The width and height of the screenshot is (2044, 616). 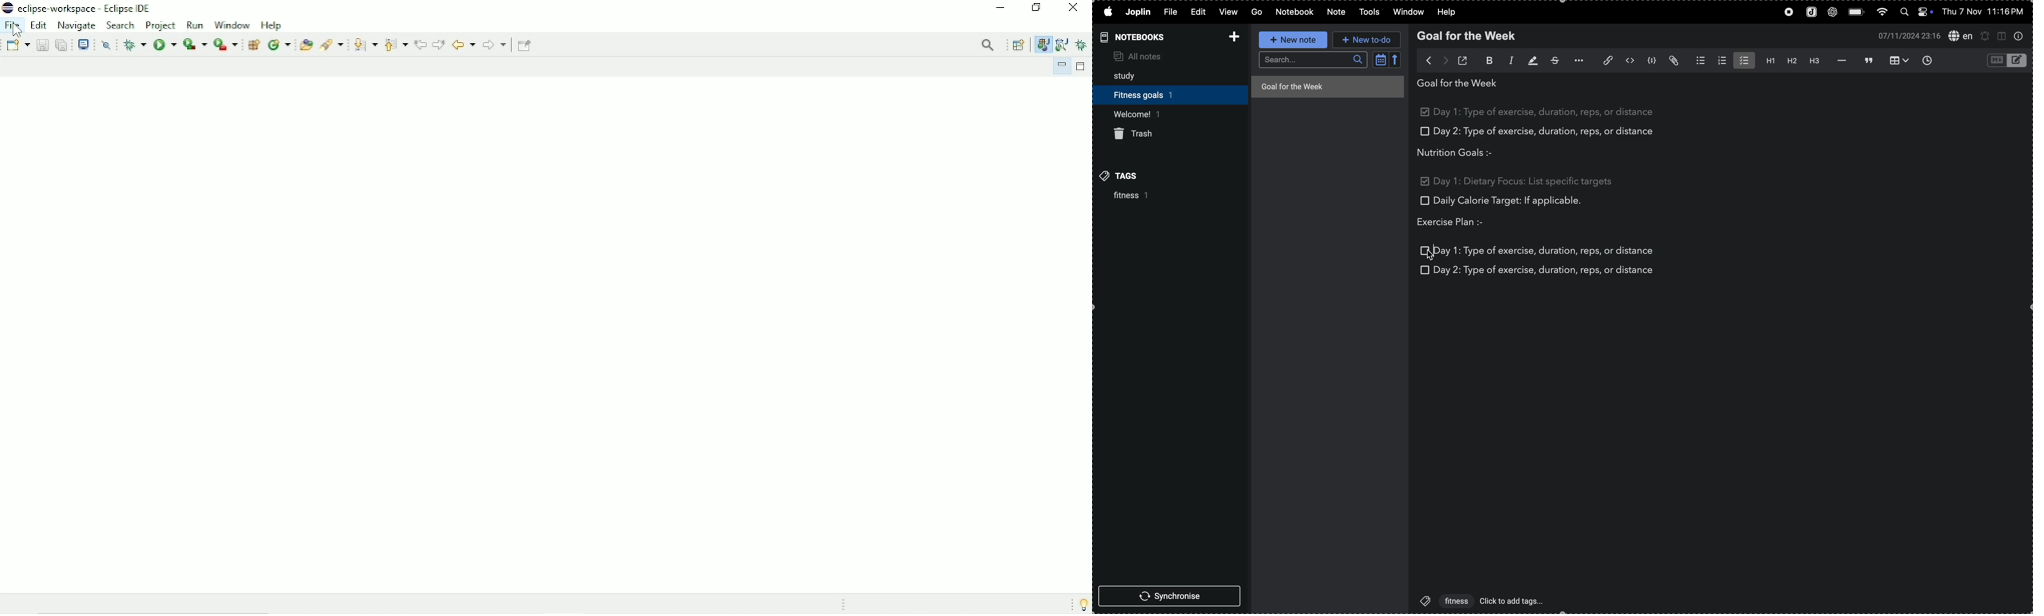 I want to click on new to do, so click(x=1367, y=41).